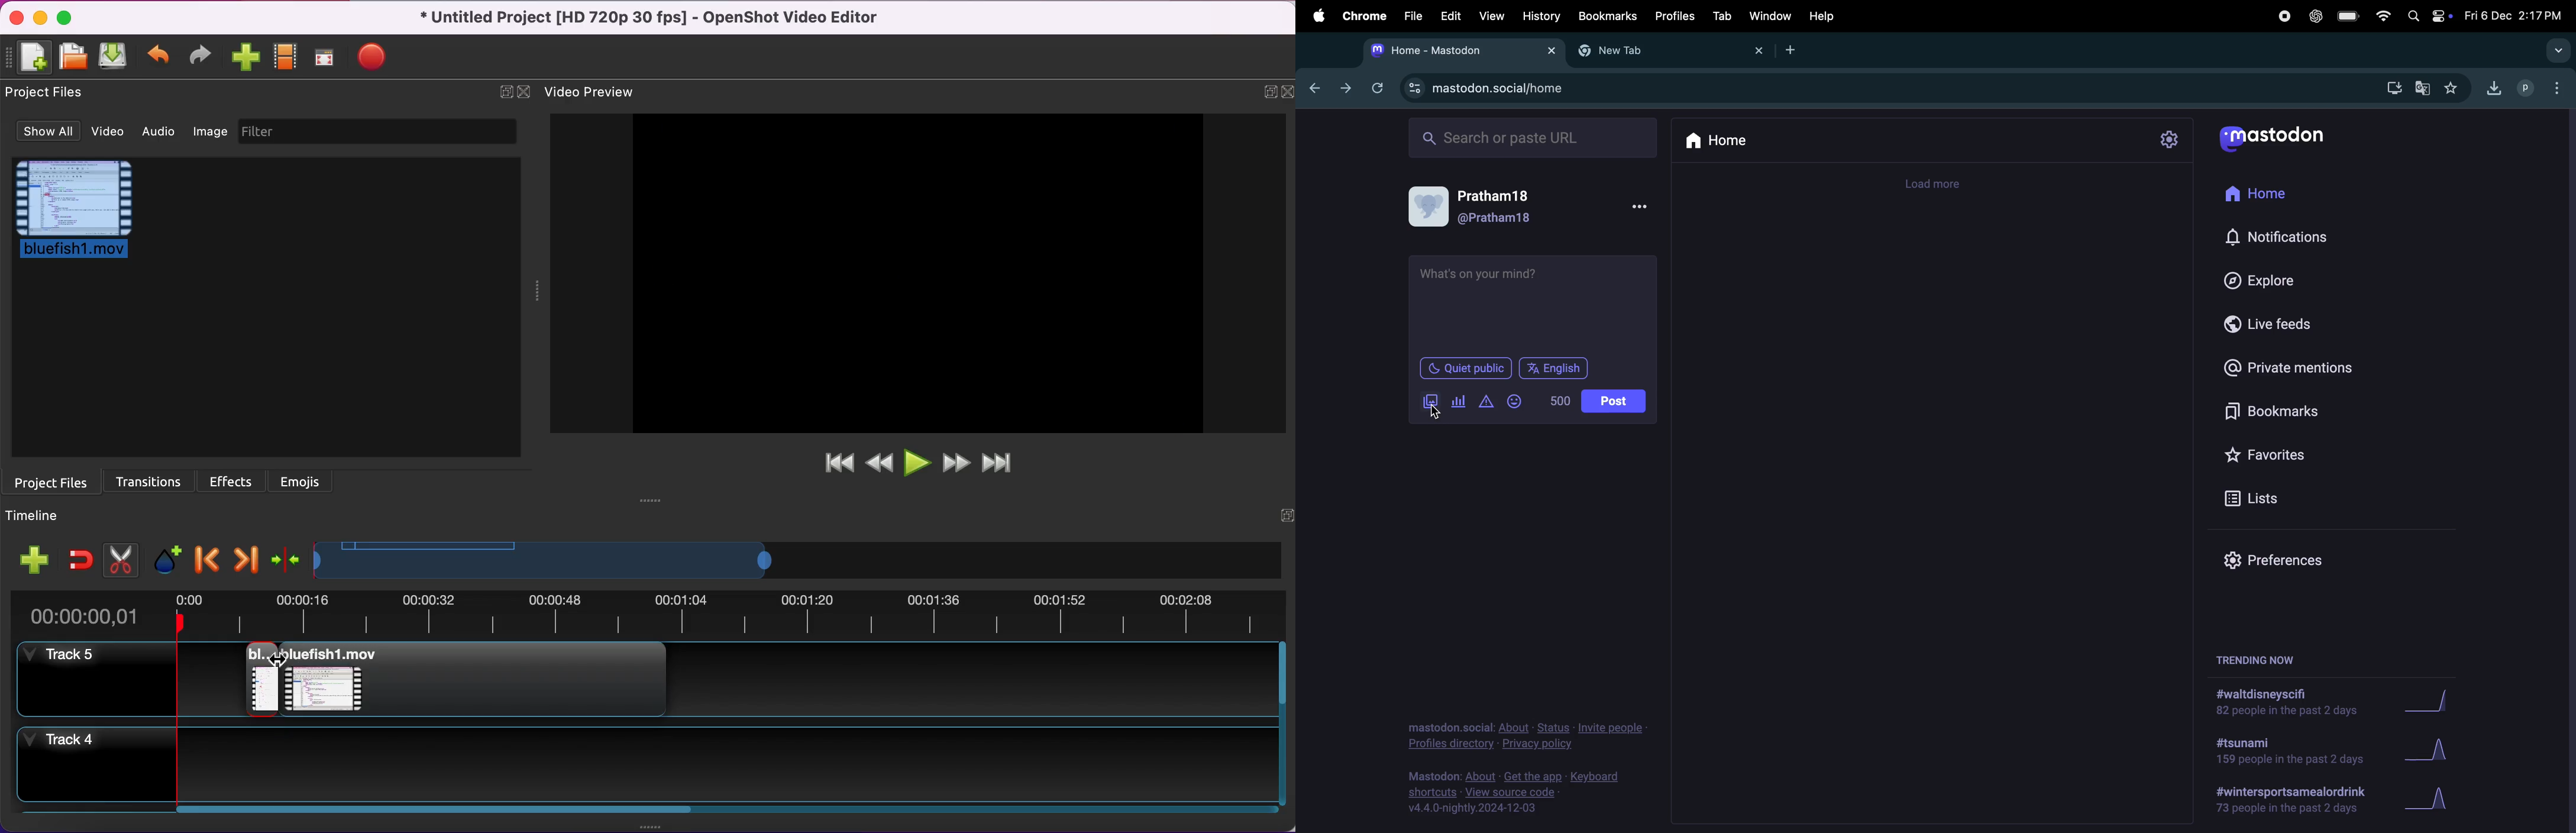 The width and height of the screenshot is (2576, 840). I want to click on battery, so click(2349, 17).